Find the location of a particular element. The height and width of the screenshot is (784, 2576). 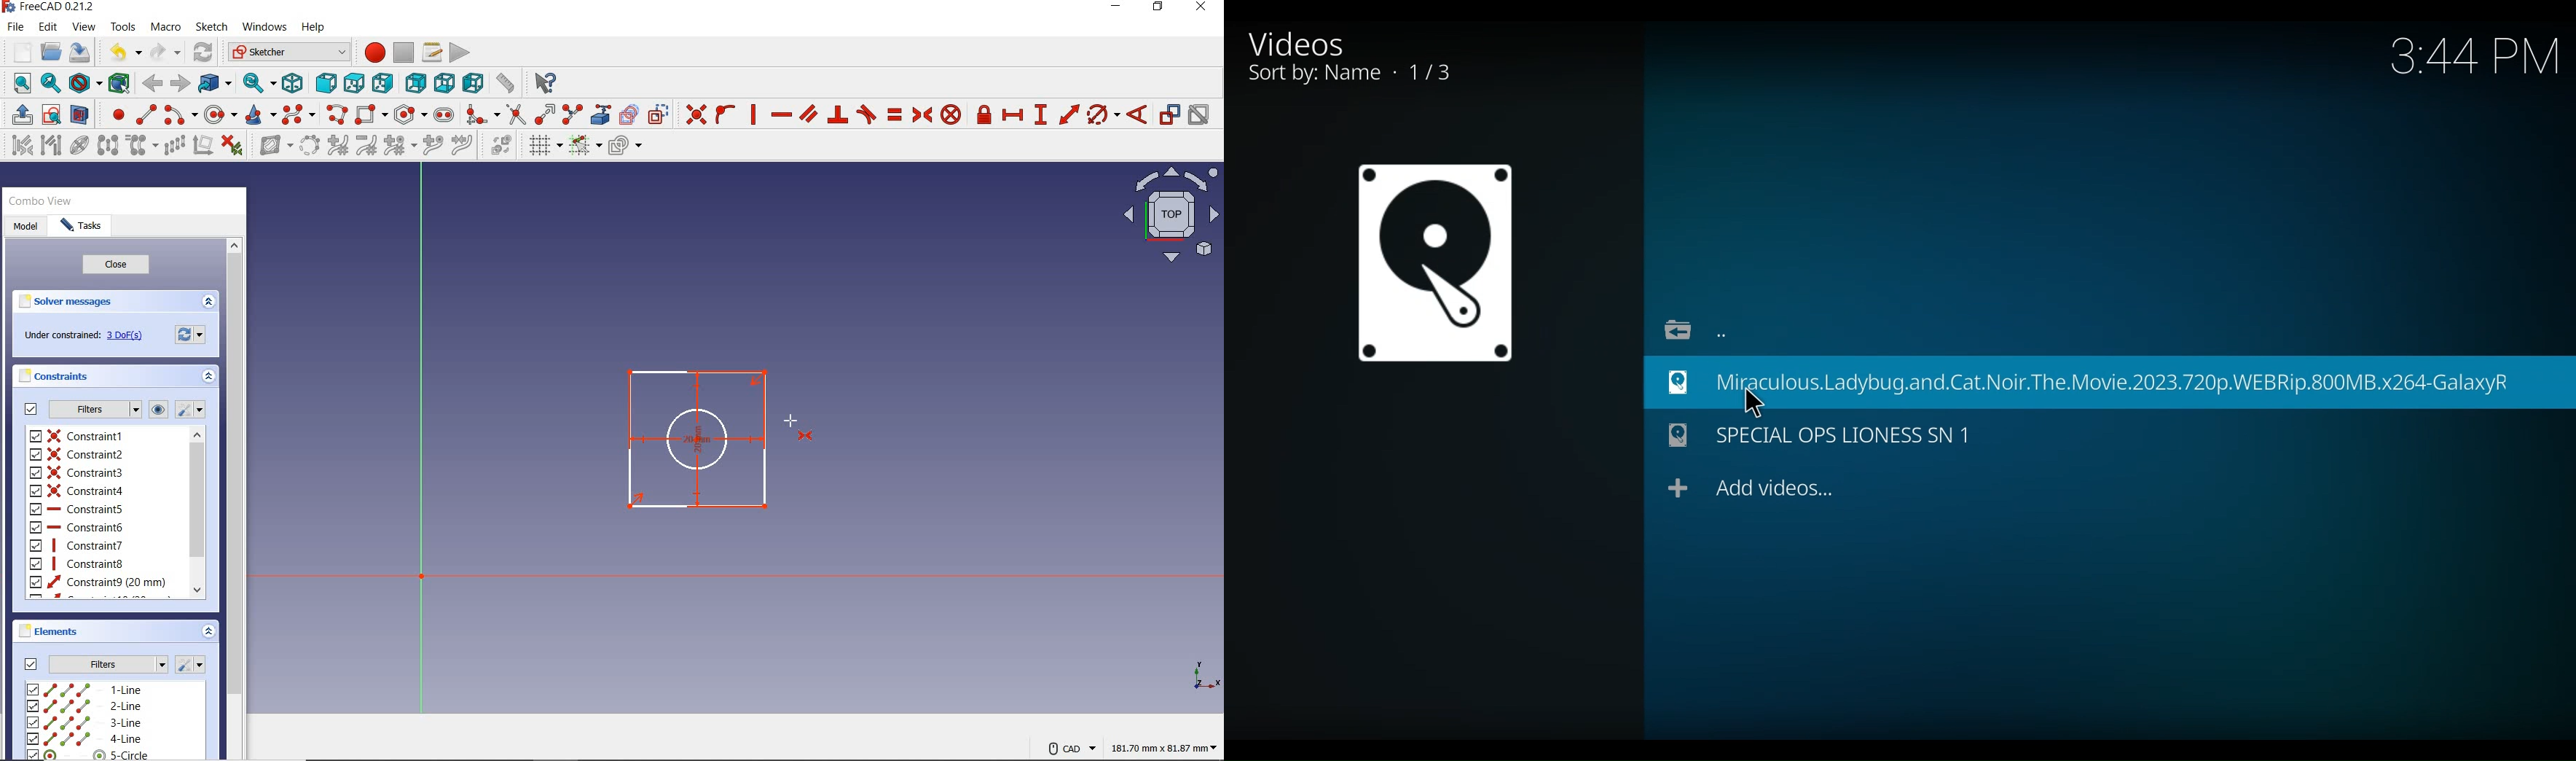

leave sketch is located at coordinates (19, 113).